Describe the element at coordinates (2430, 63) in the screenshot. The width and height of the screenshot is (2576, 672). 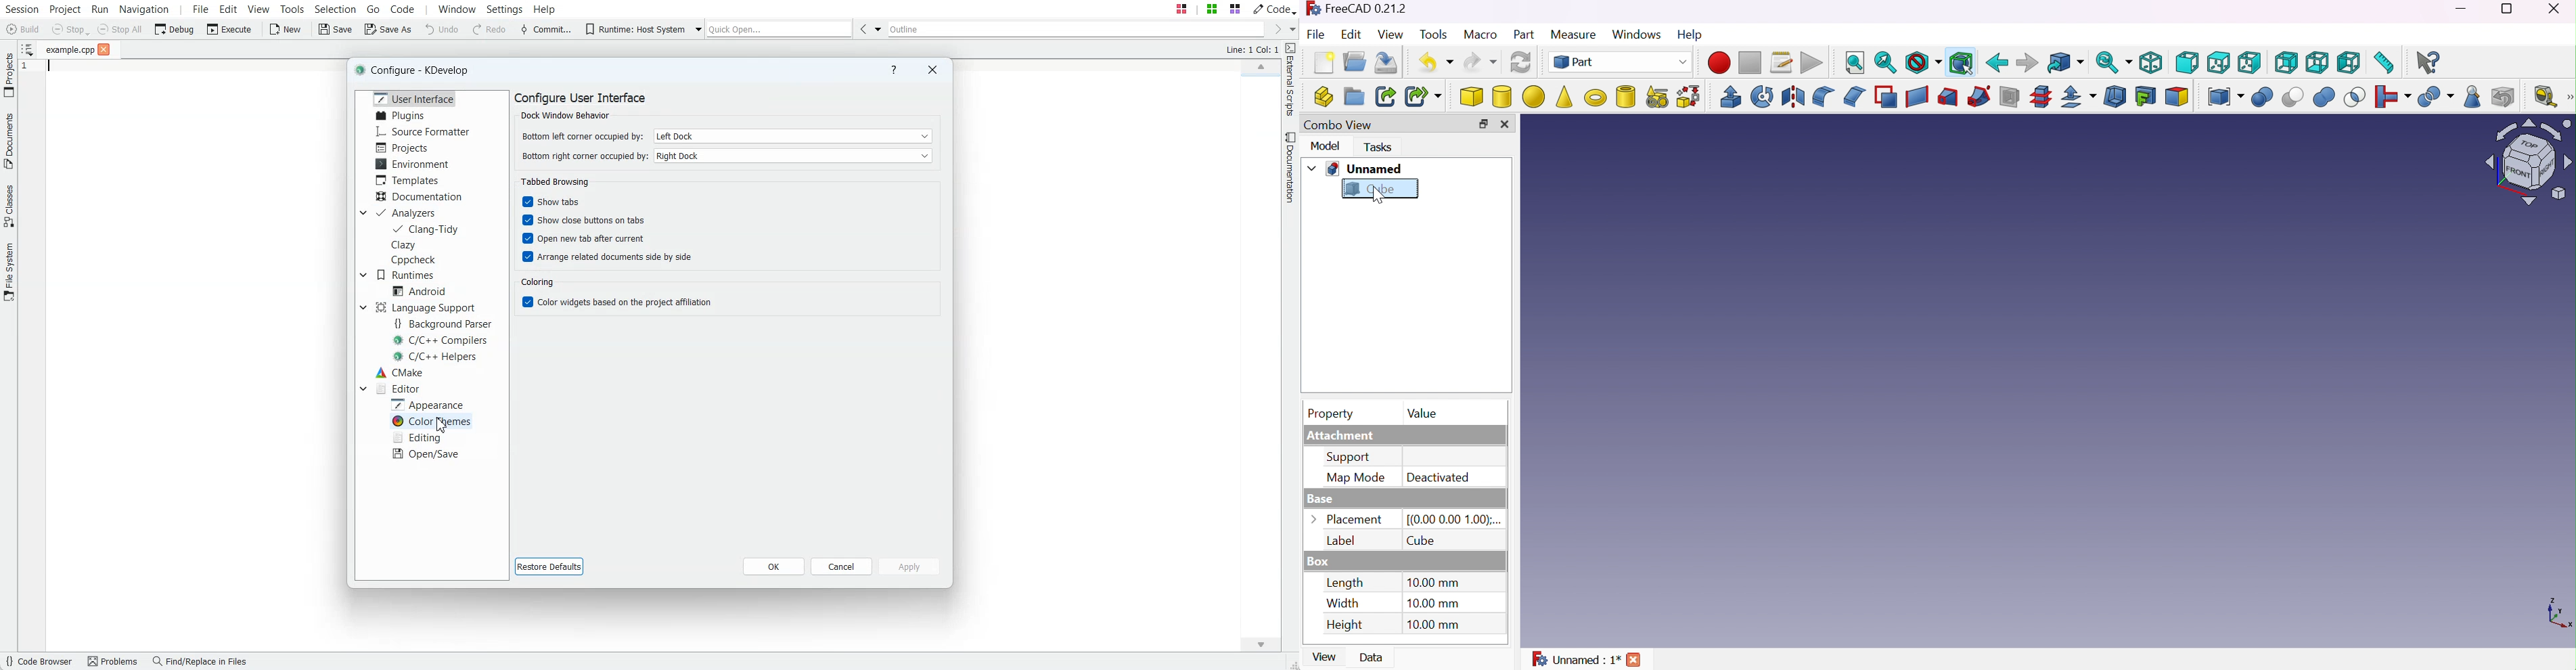
I see `What's this?` at that location.